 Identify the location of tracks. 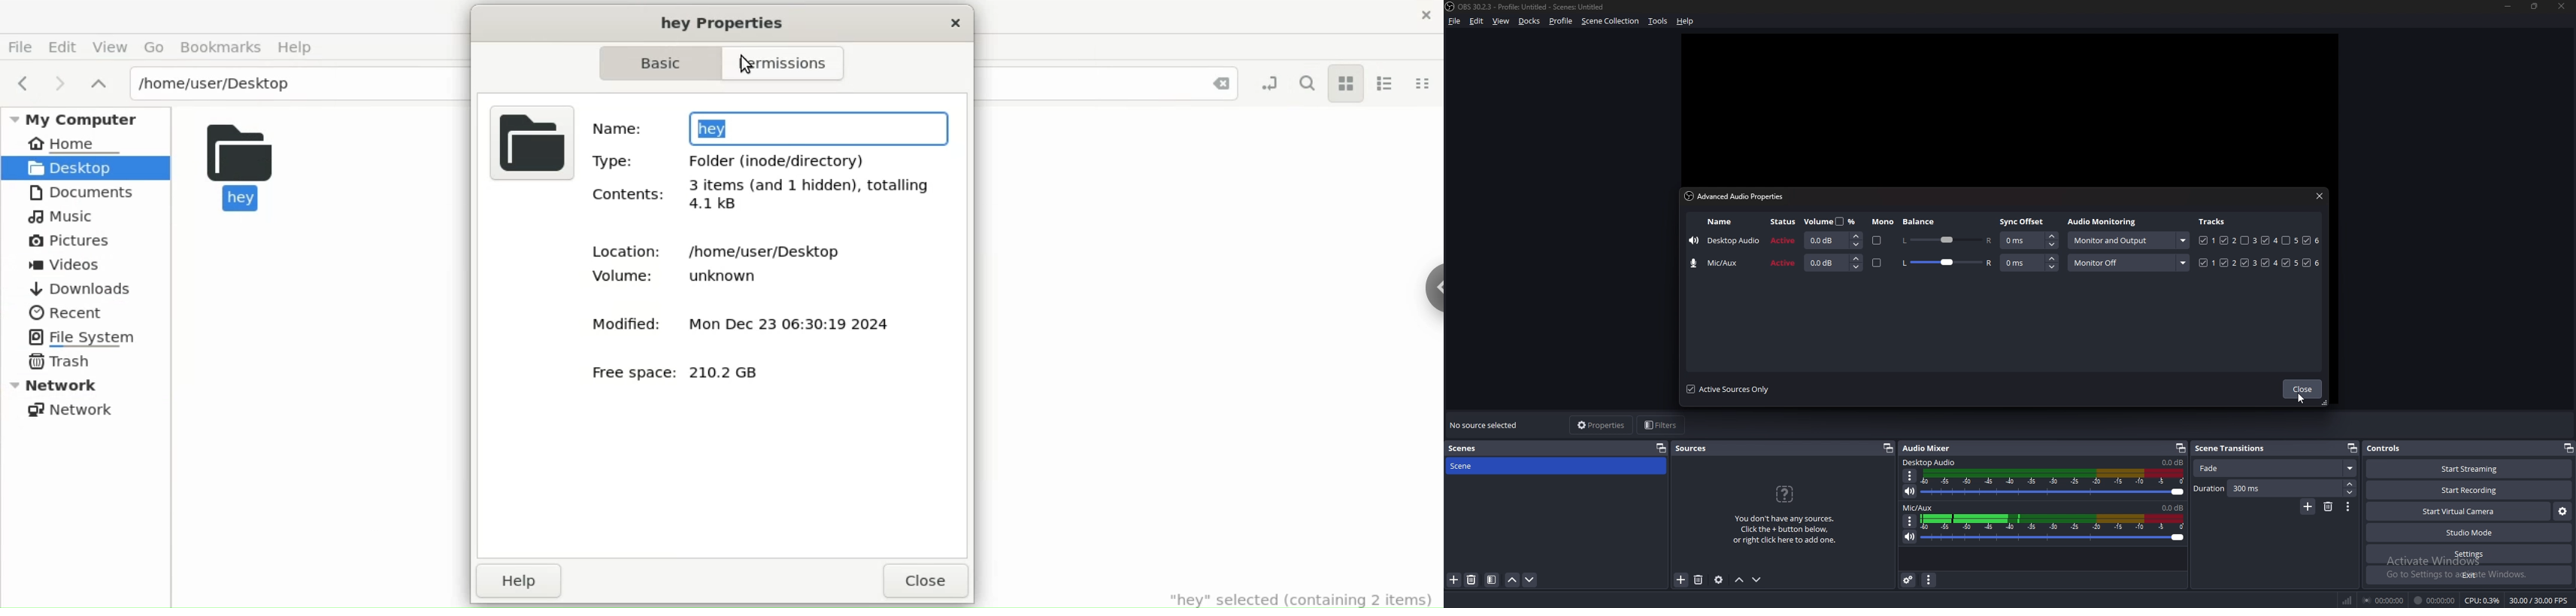
(2213, 221).